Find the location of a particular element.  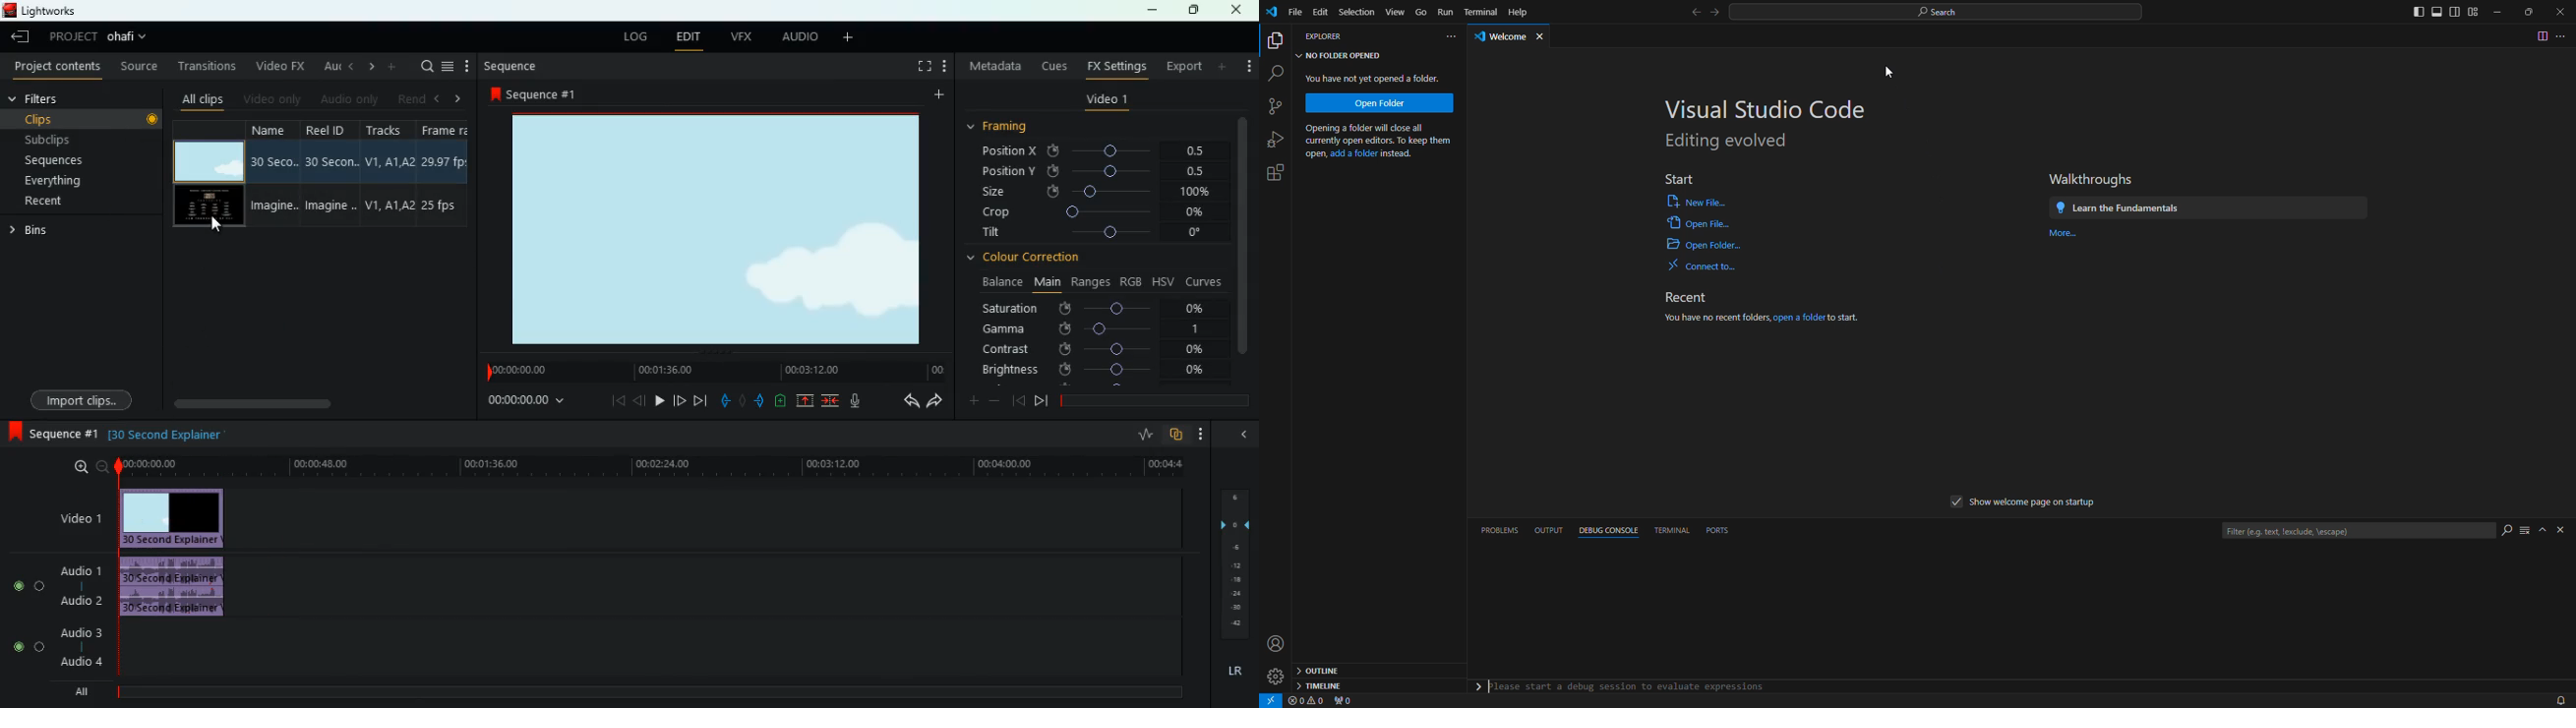

forward is located at coordinates (934, 402).